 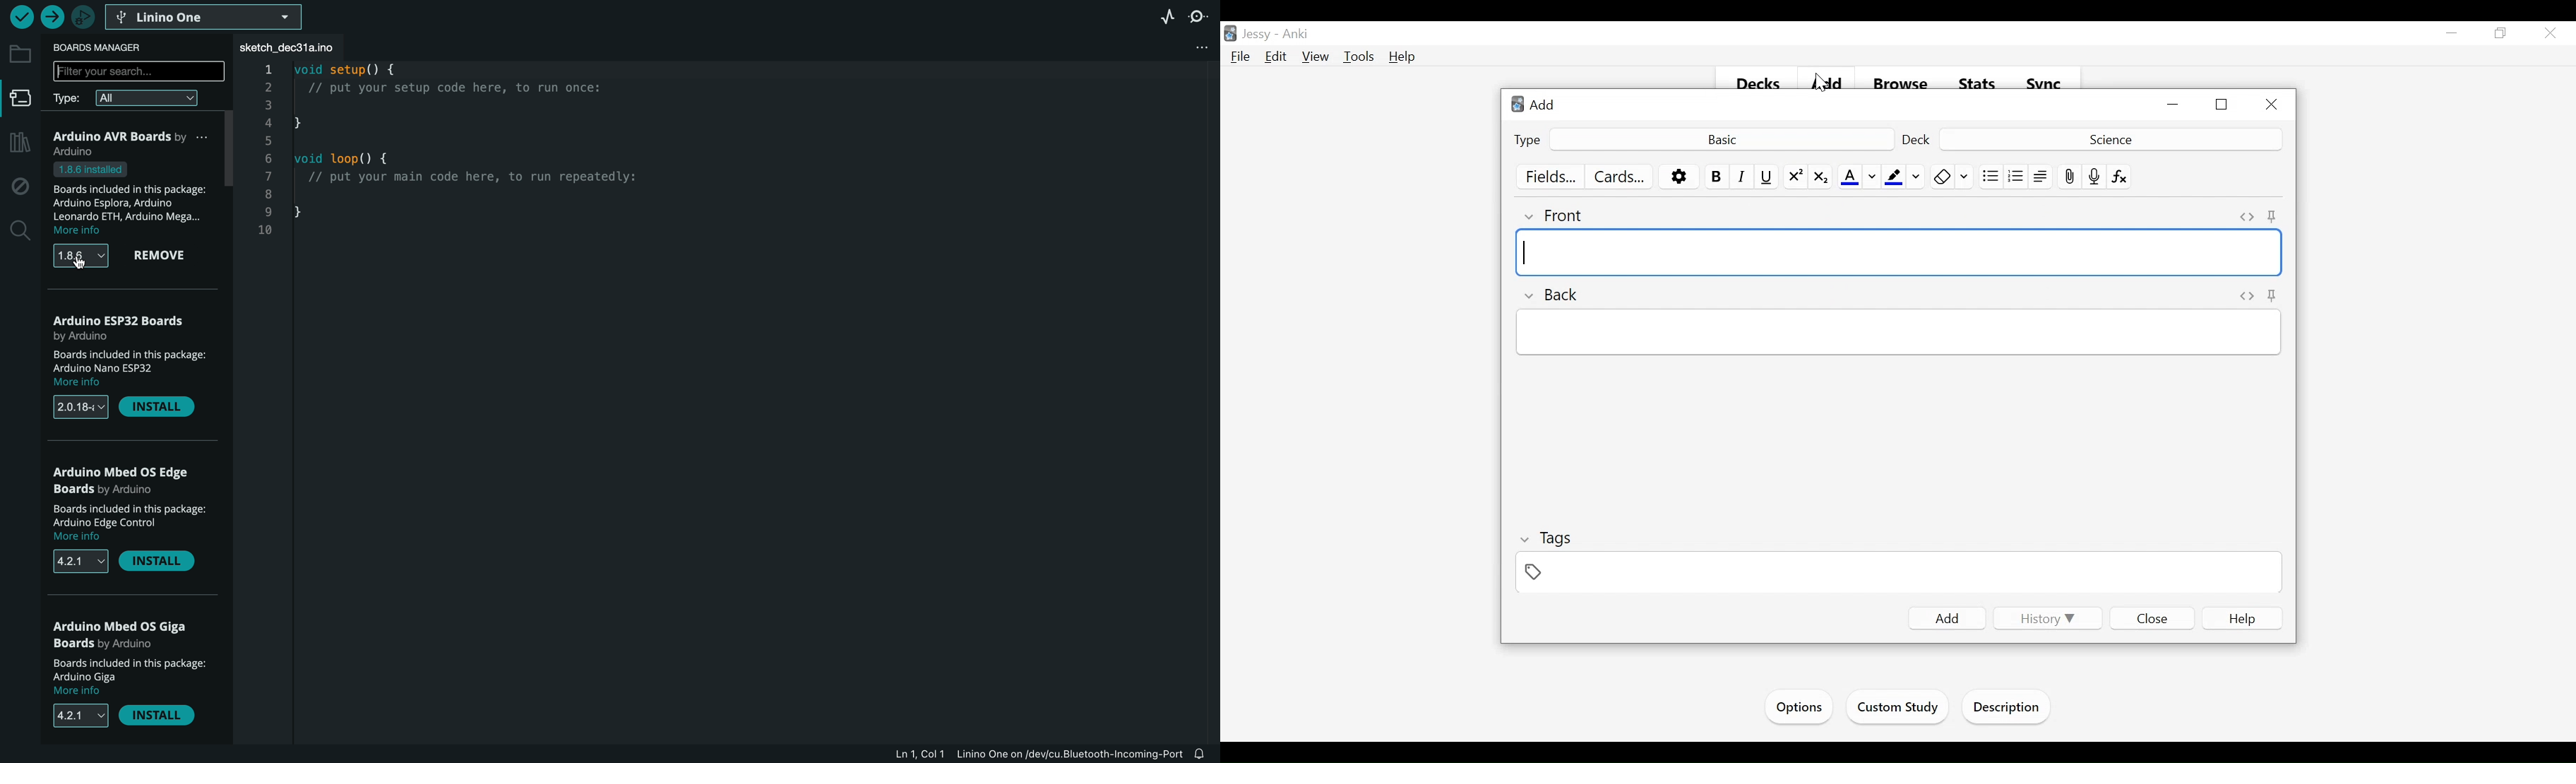 I want to click on View, so click(x=1316, y=57).